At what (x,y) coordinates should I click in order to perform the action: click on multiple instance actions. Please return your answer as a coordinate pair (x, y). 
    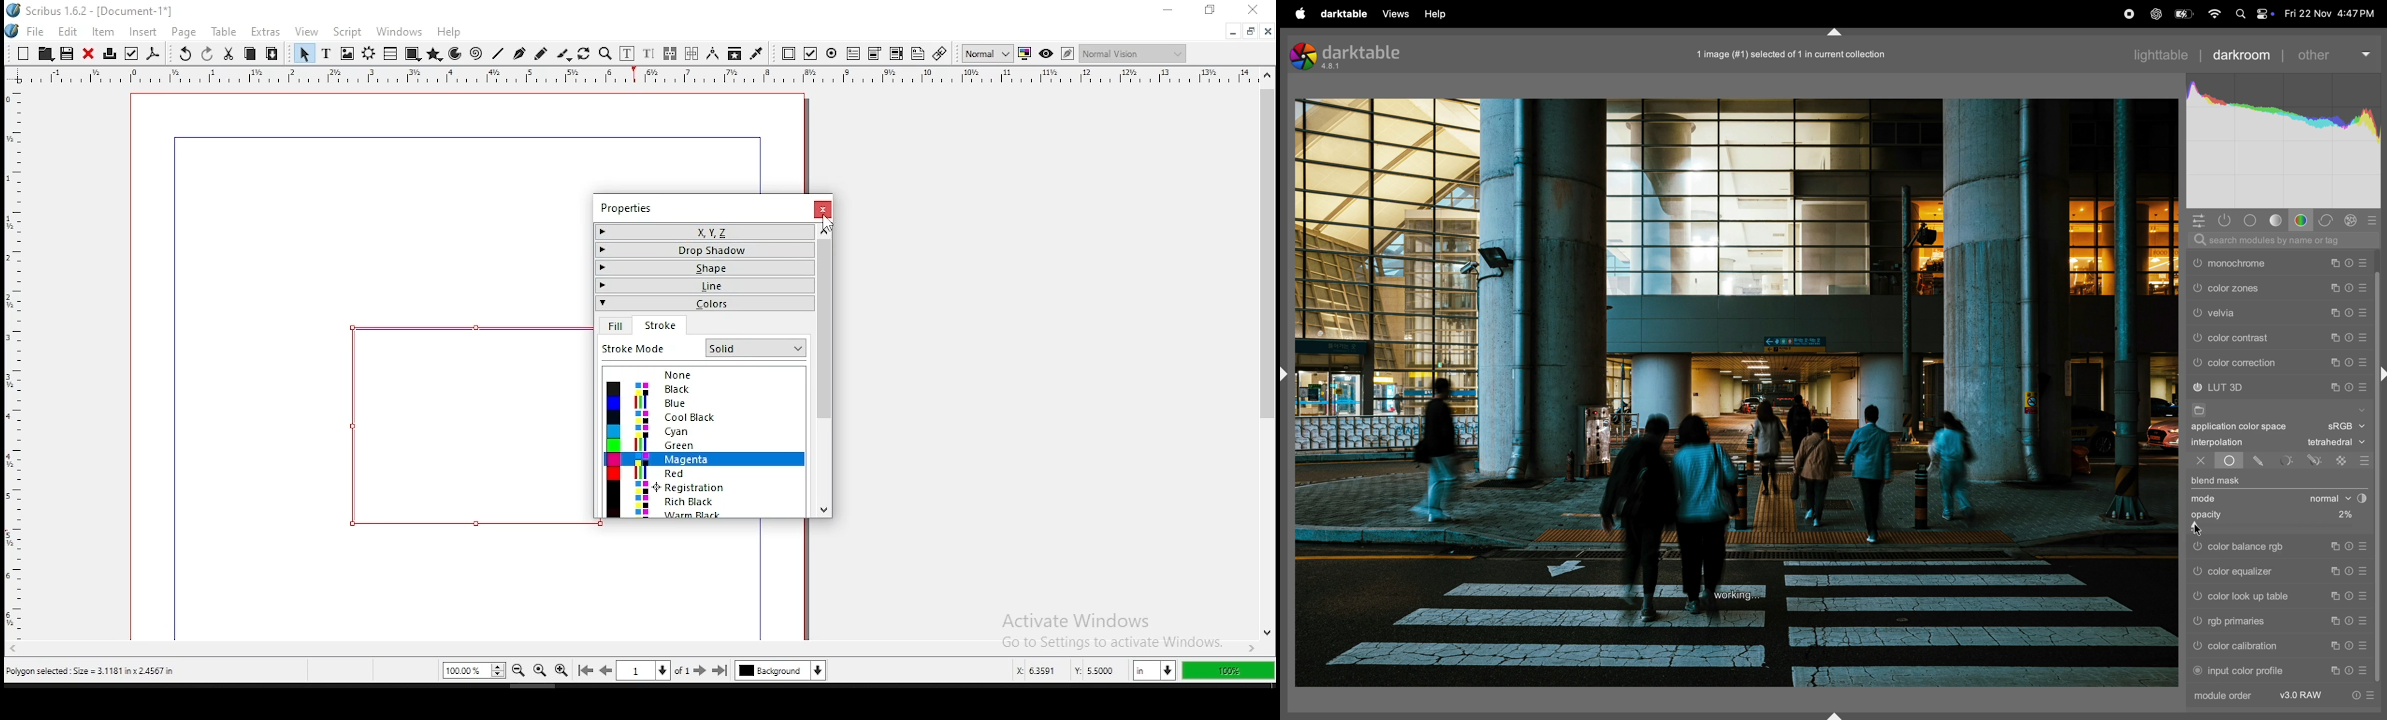
    Looking at the image, I should click on (2333, 596).